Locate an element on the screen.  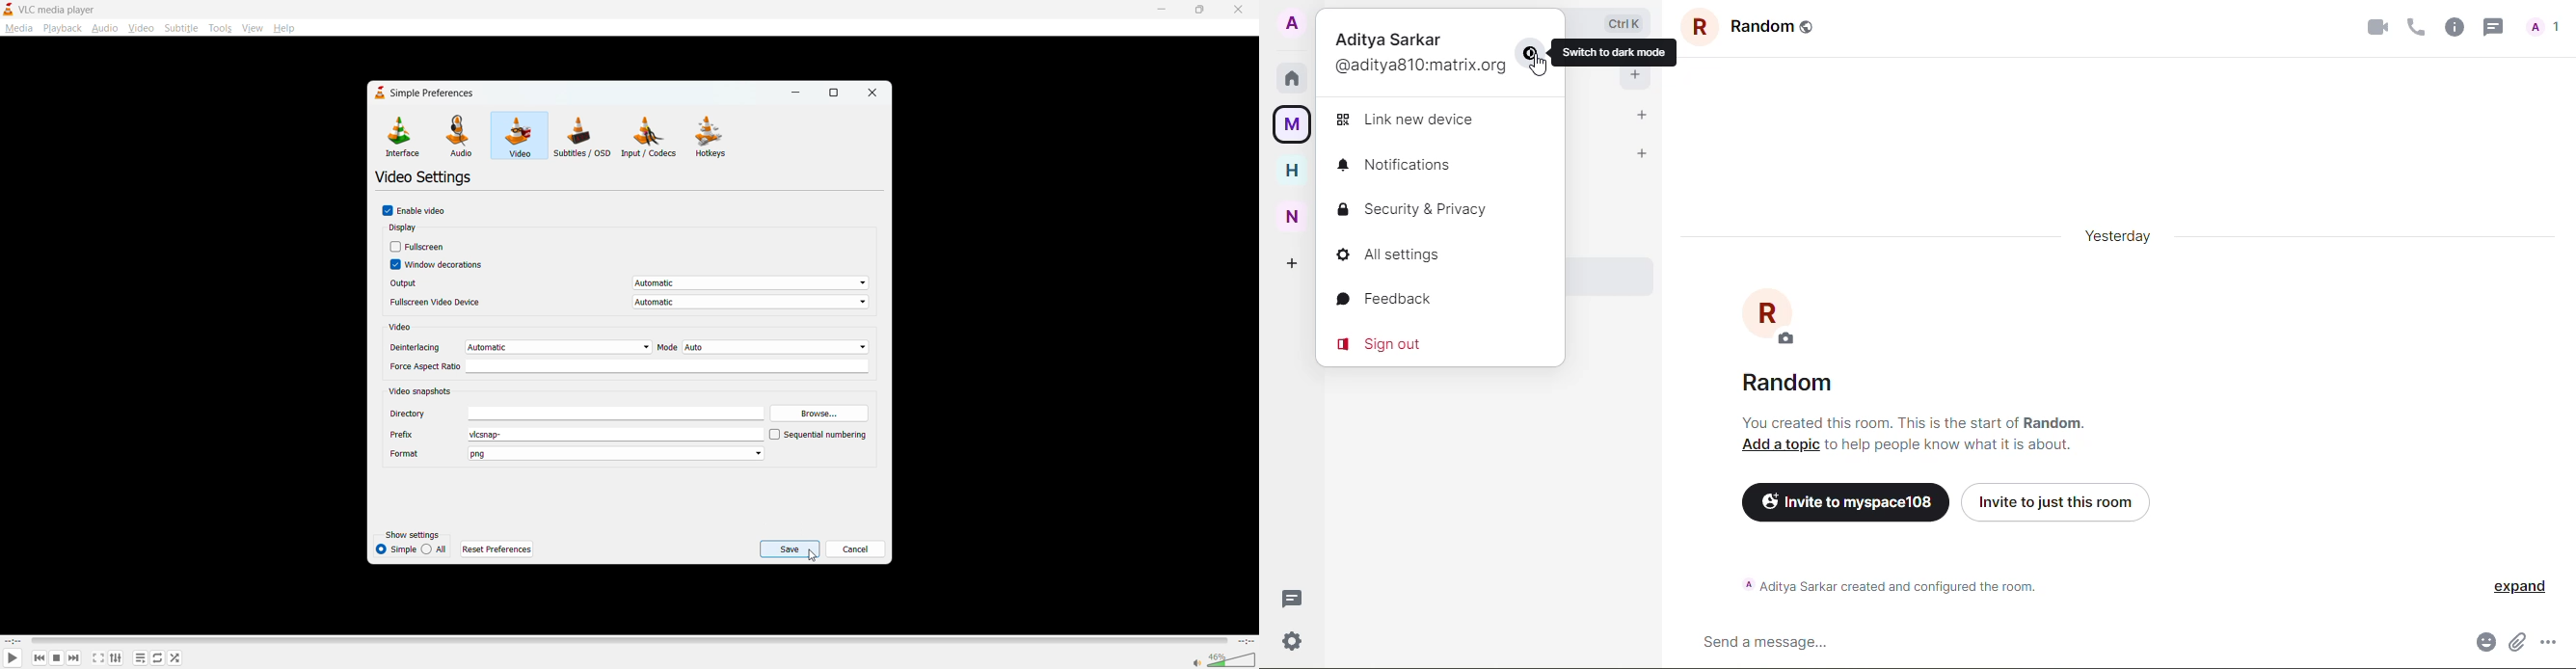
myspace is located at coordinates (1292, 125).